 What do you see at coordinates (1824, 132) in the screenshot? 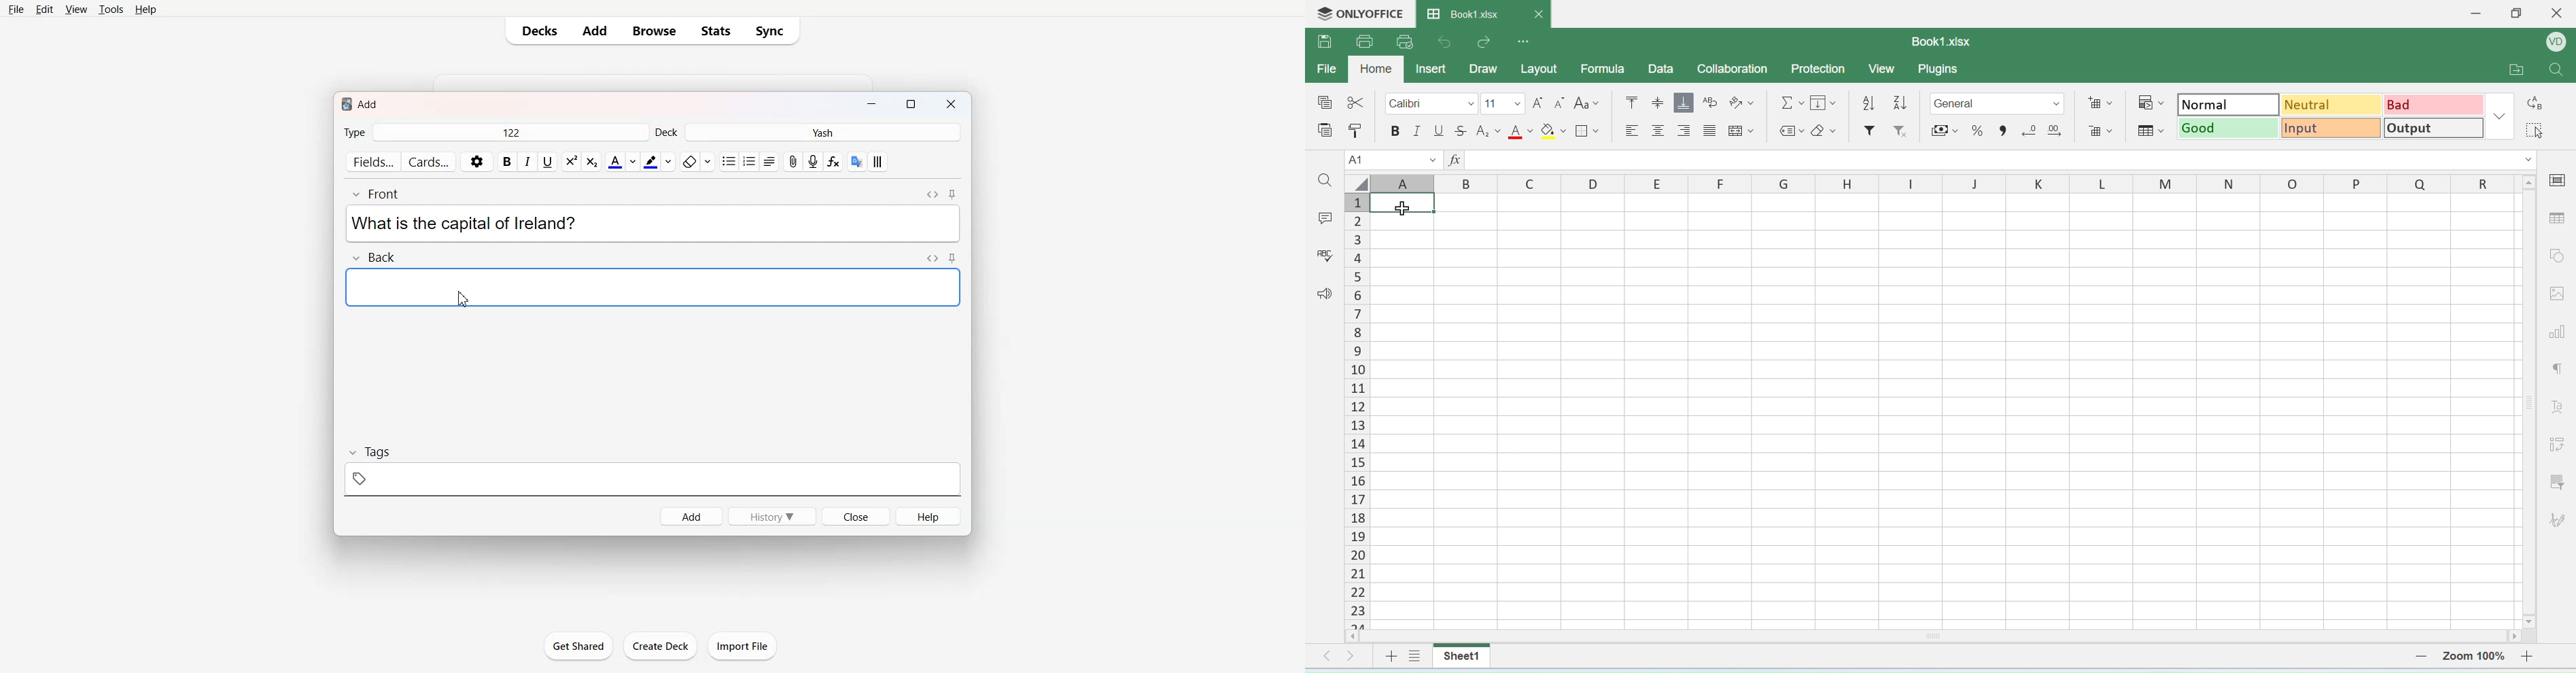
I see `erase` at bounding box center [1824, 132].